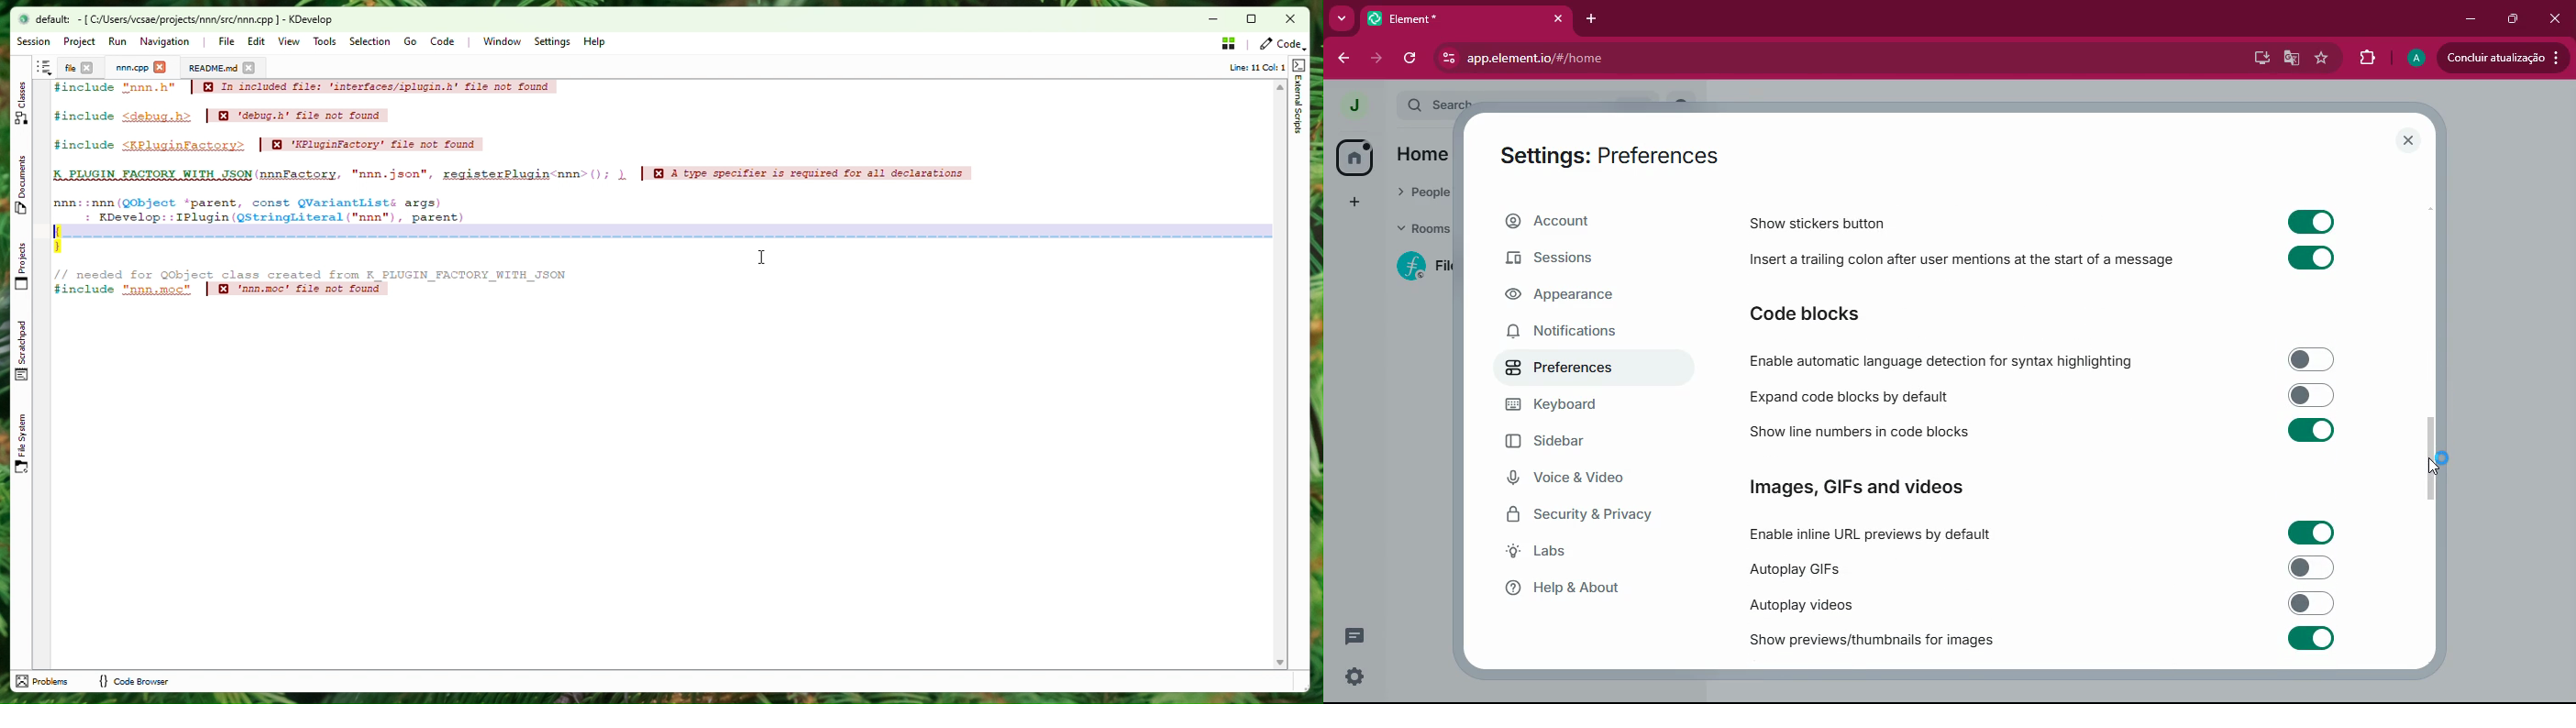  I want to click on Insert a trailing colon after user mentions at the start of a message, so click(1962, 261).